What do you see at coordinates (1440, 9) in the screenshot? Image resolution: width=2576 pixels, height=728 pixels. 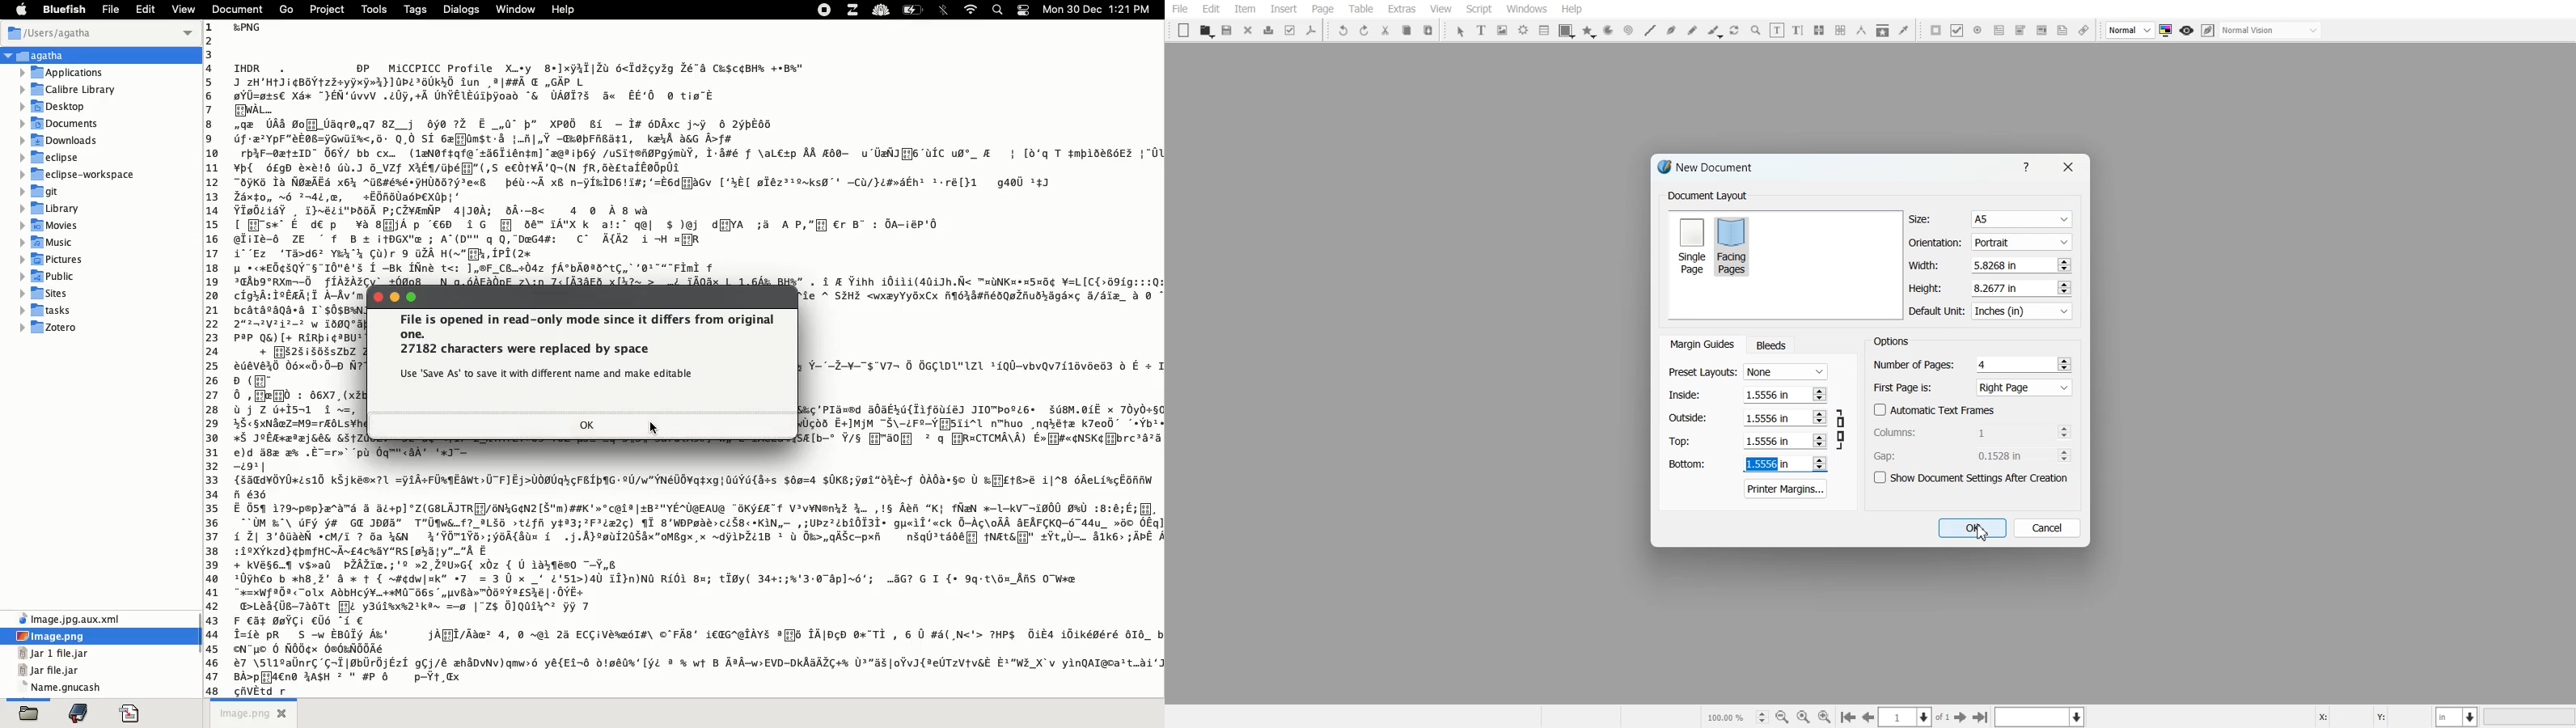 I see `View` at bounding box center [1440, 9].